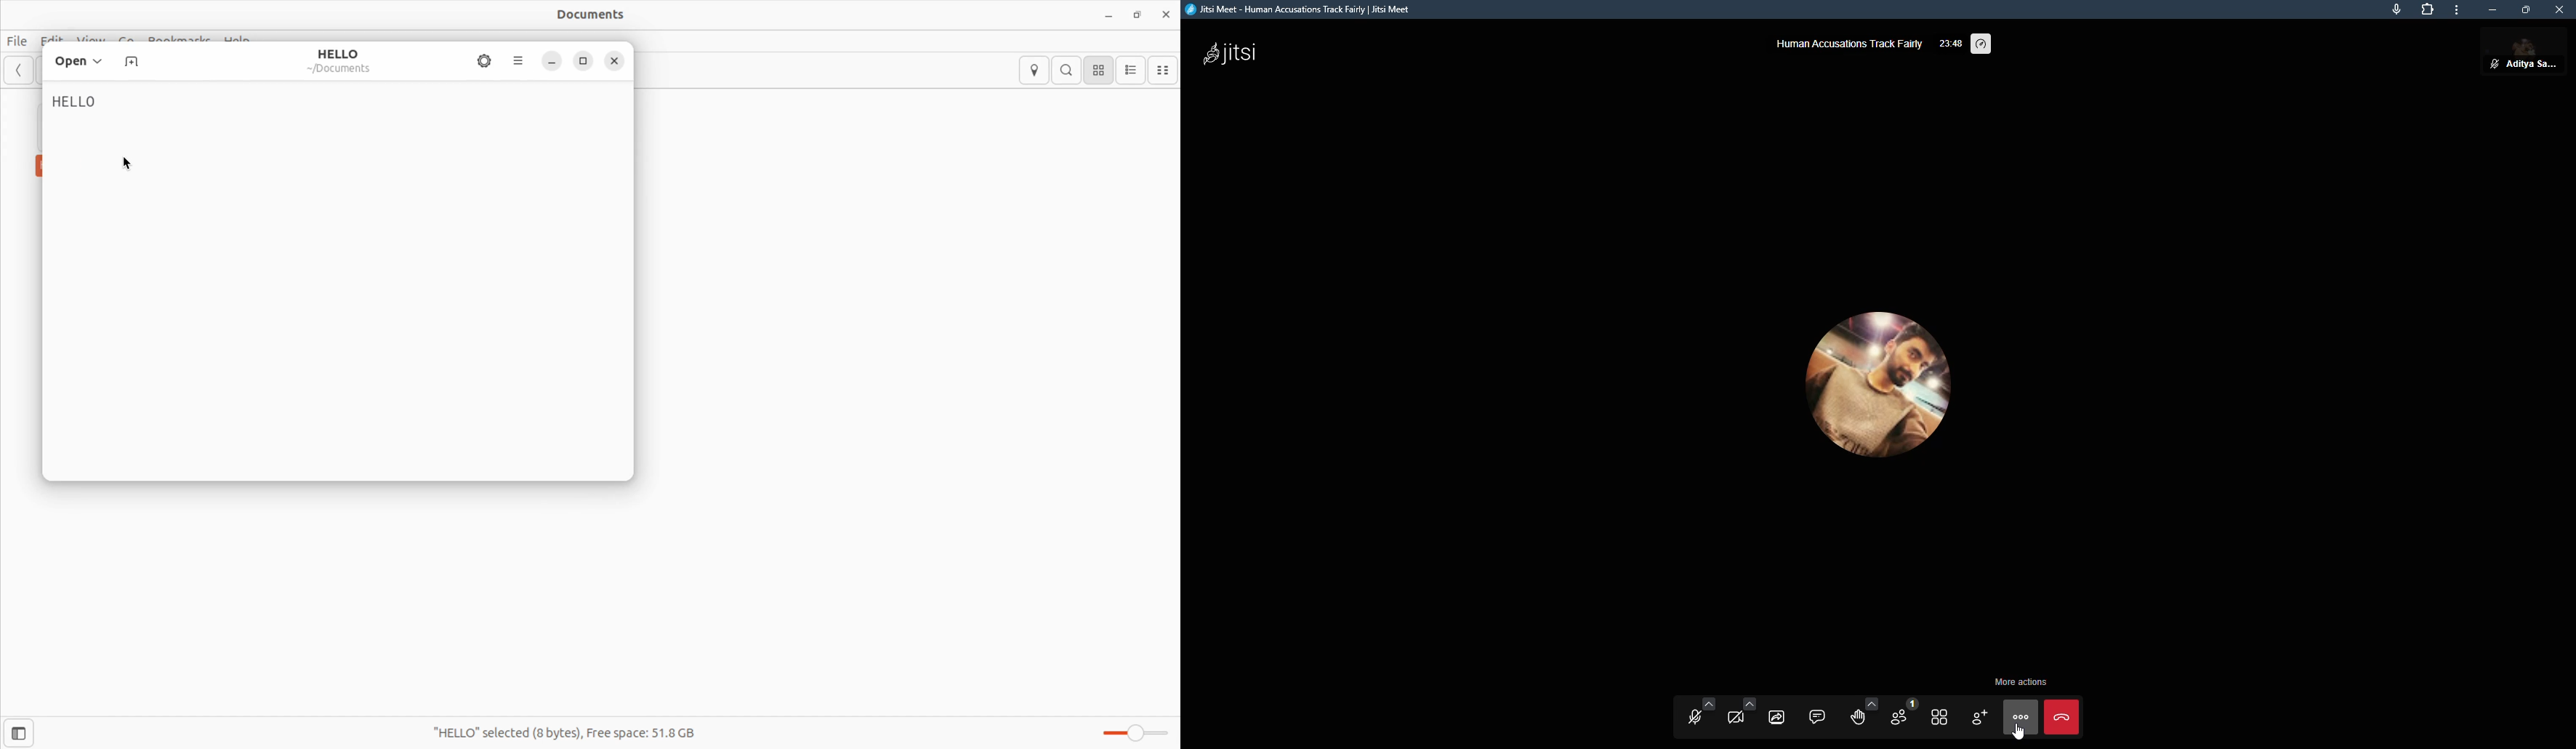 The width and height of the screenshot is (2576, 756). I want to click on profile, so click(2535, 55).